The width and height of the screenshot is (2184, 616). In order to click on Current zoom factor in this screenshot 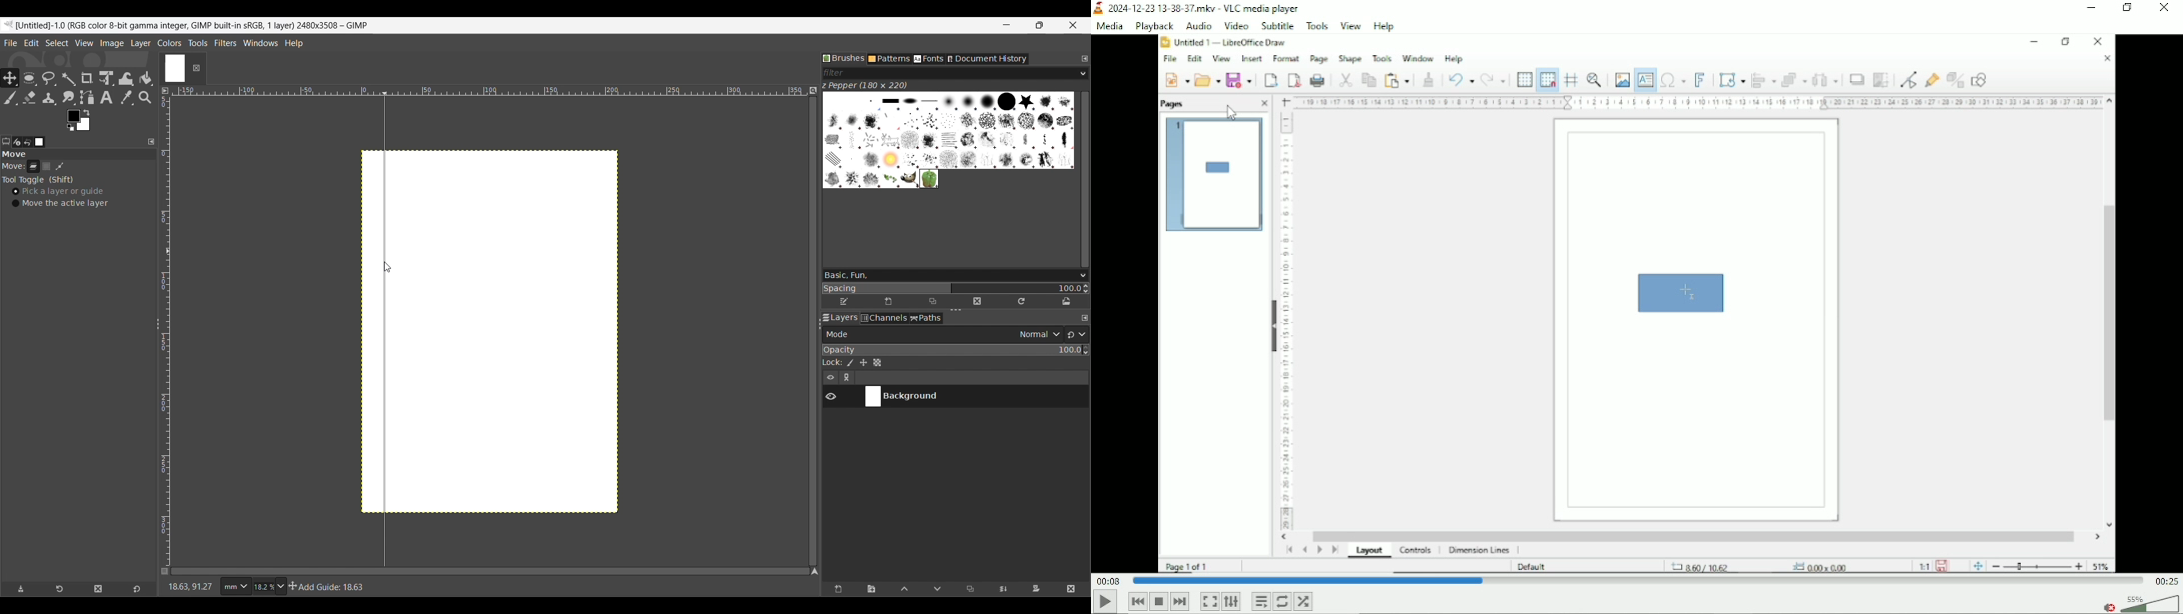, I will do `click(263, 587)`.